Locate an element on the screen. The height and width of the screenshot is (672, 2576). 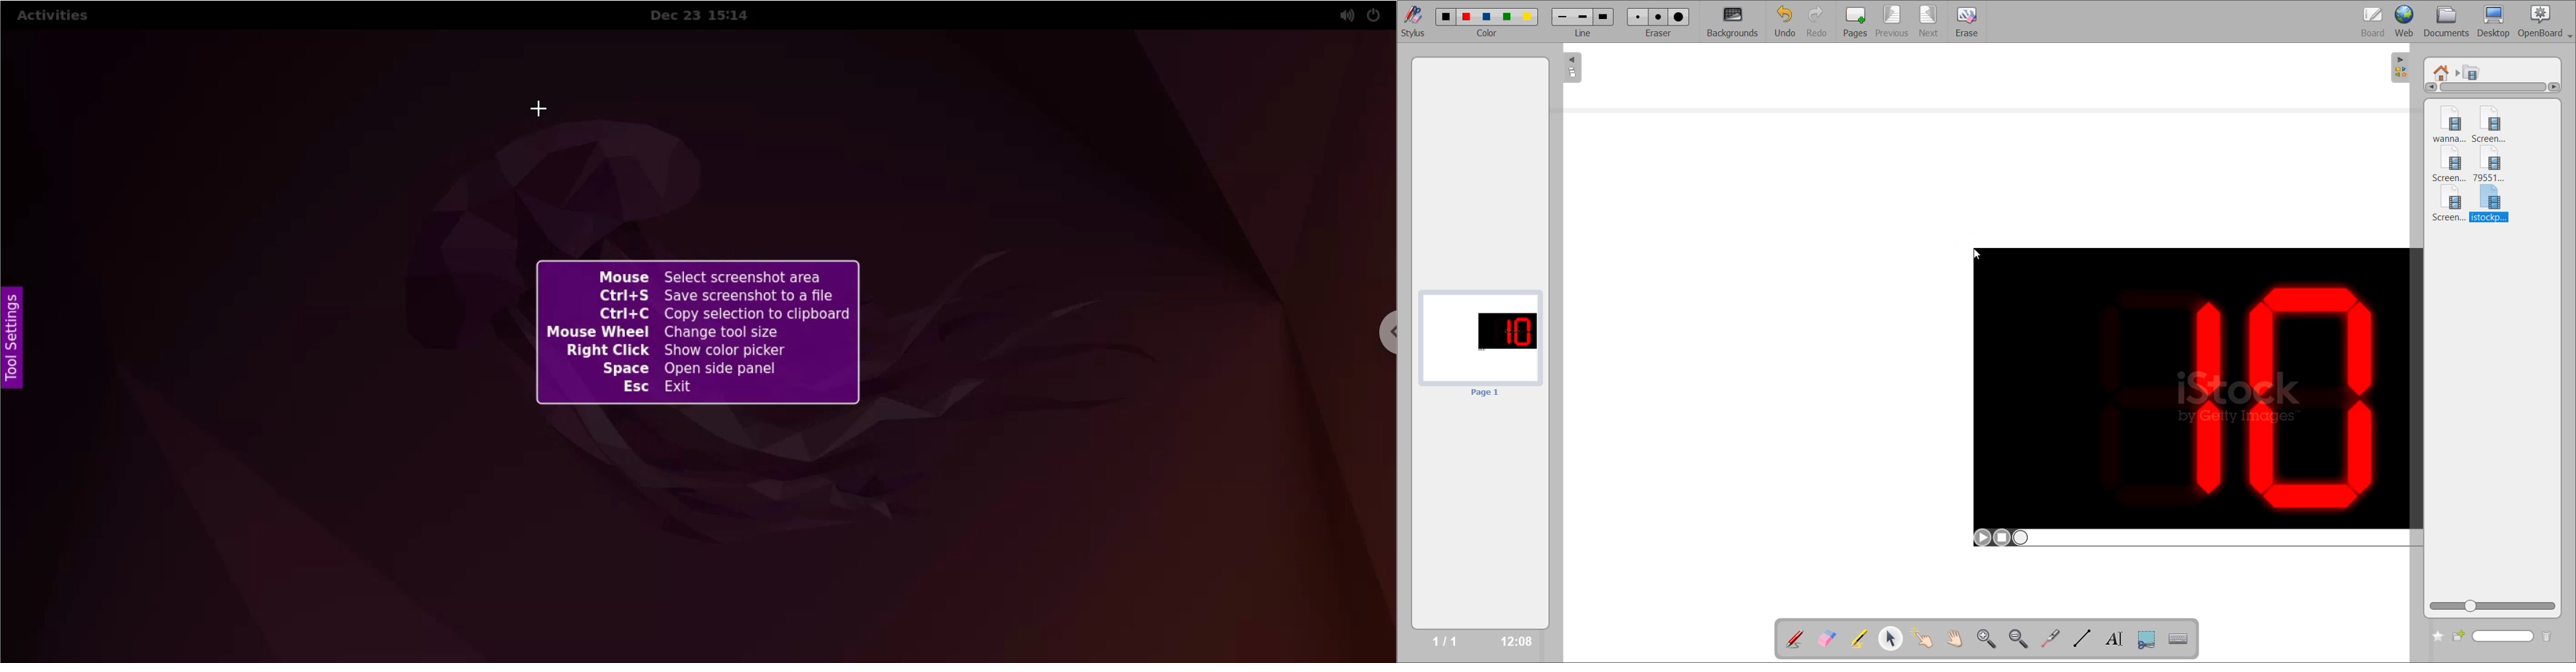
page preview is located at coordinates (1481, 343).